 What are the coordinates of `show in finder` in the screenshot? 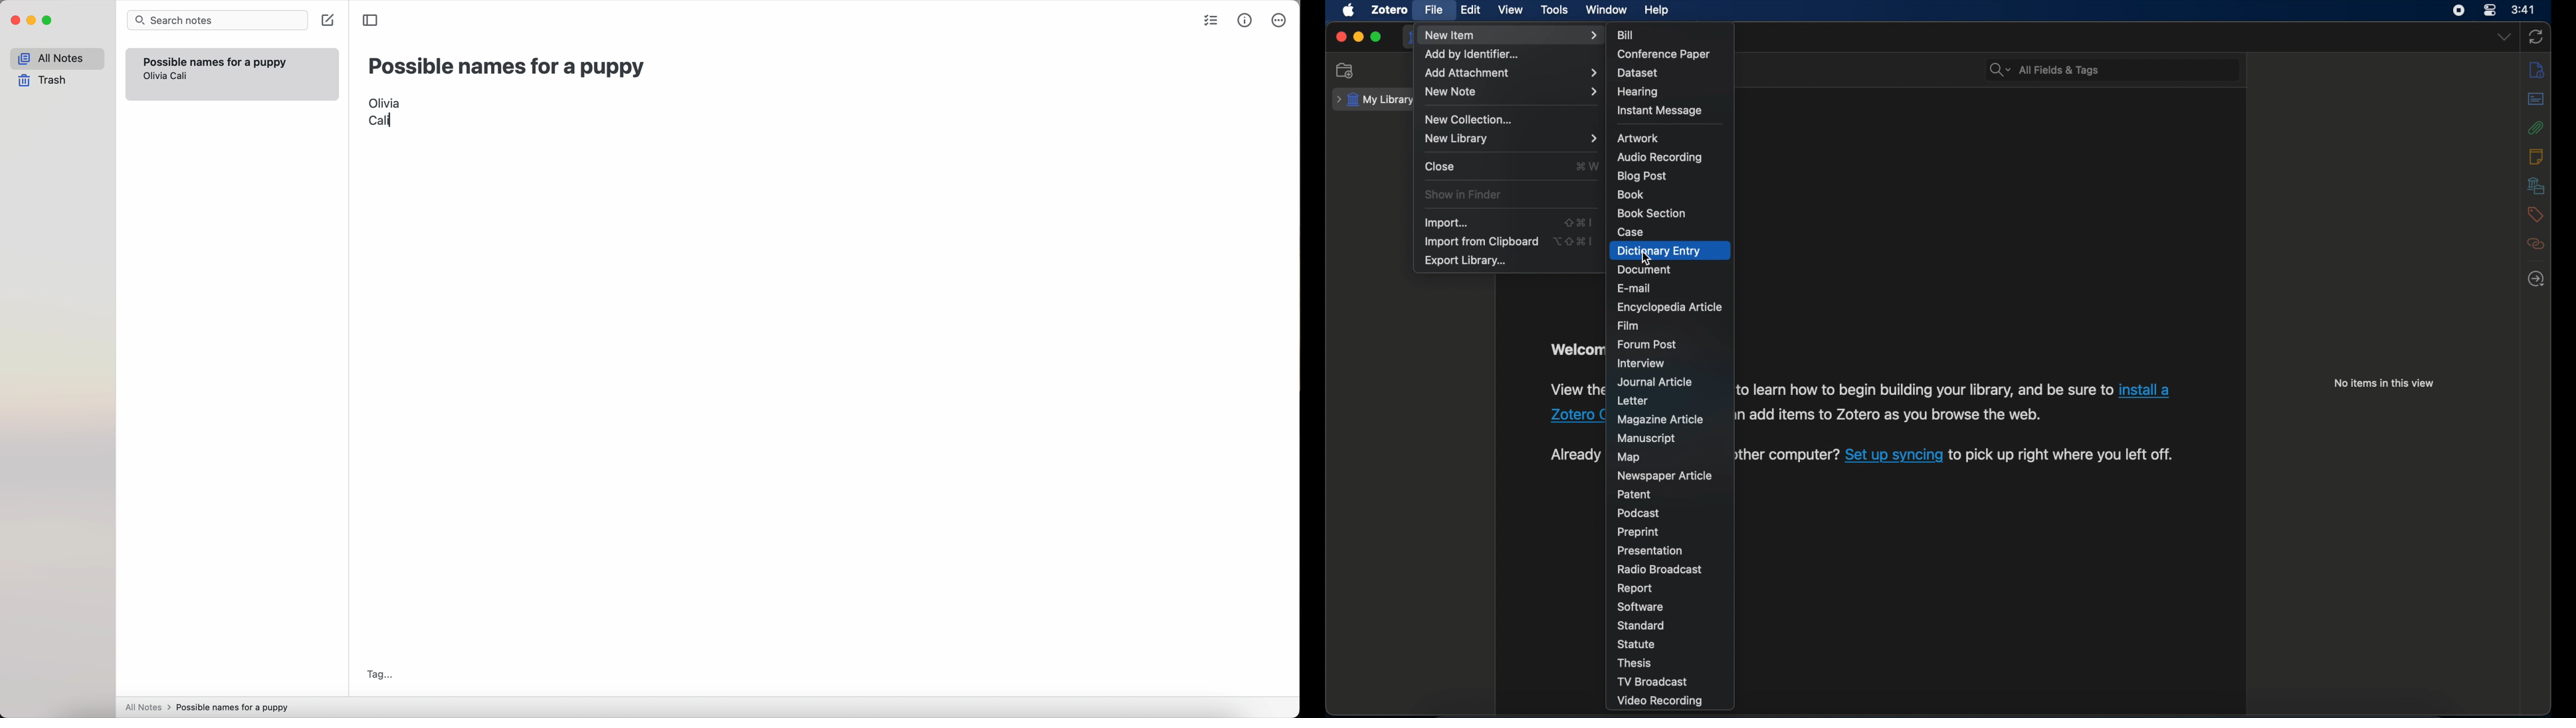 It's located at (1464, 195).